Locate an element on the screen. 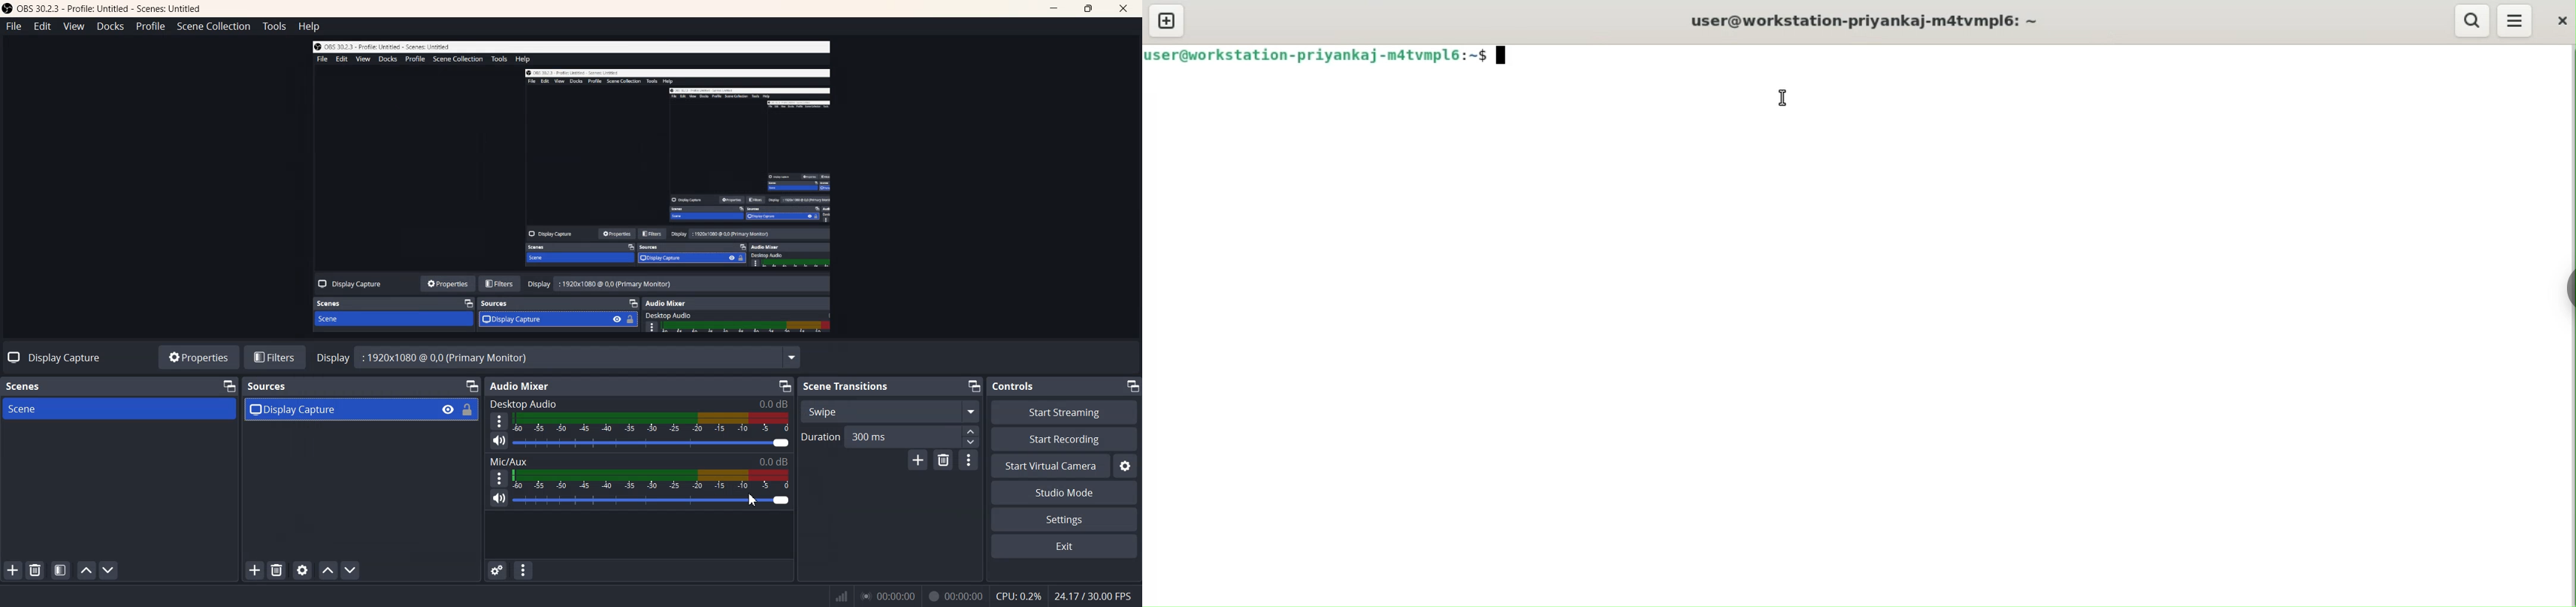 This screenshot has height=616, width=2576. Duration is located at coordinates (891, 436).